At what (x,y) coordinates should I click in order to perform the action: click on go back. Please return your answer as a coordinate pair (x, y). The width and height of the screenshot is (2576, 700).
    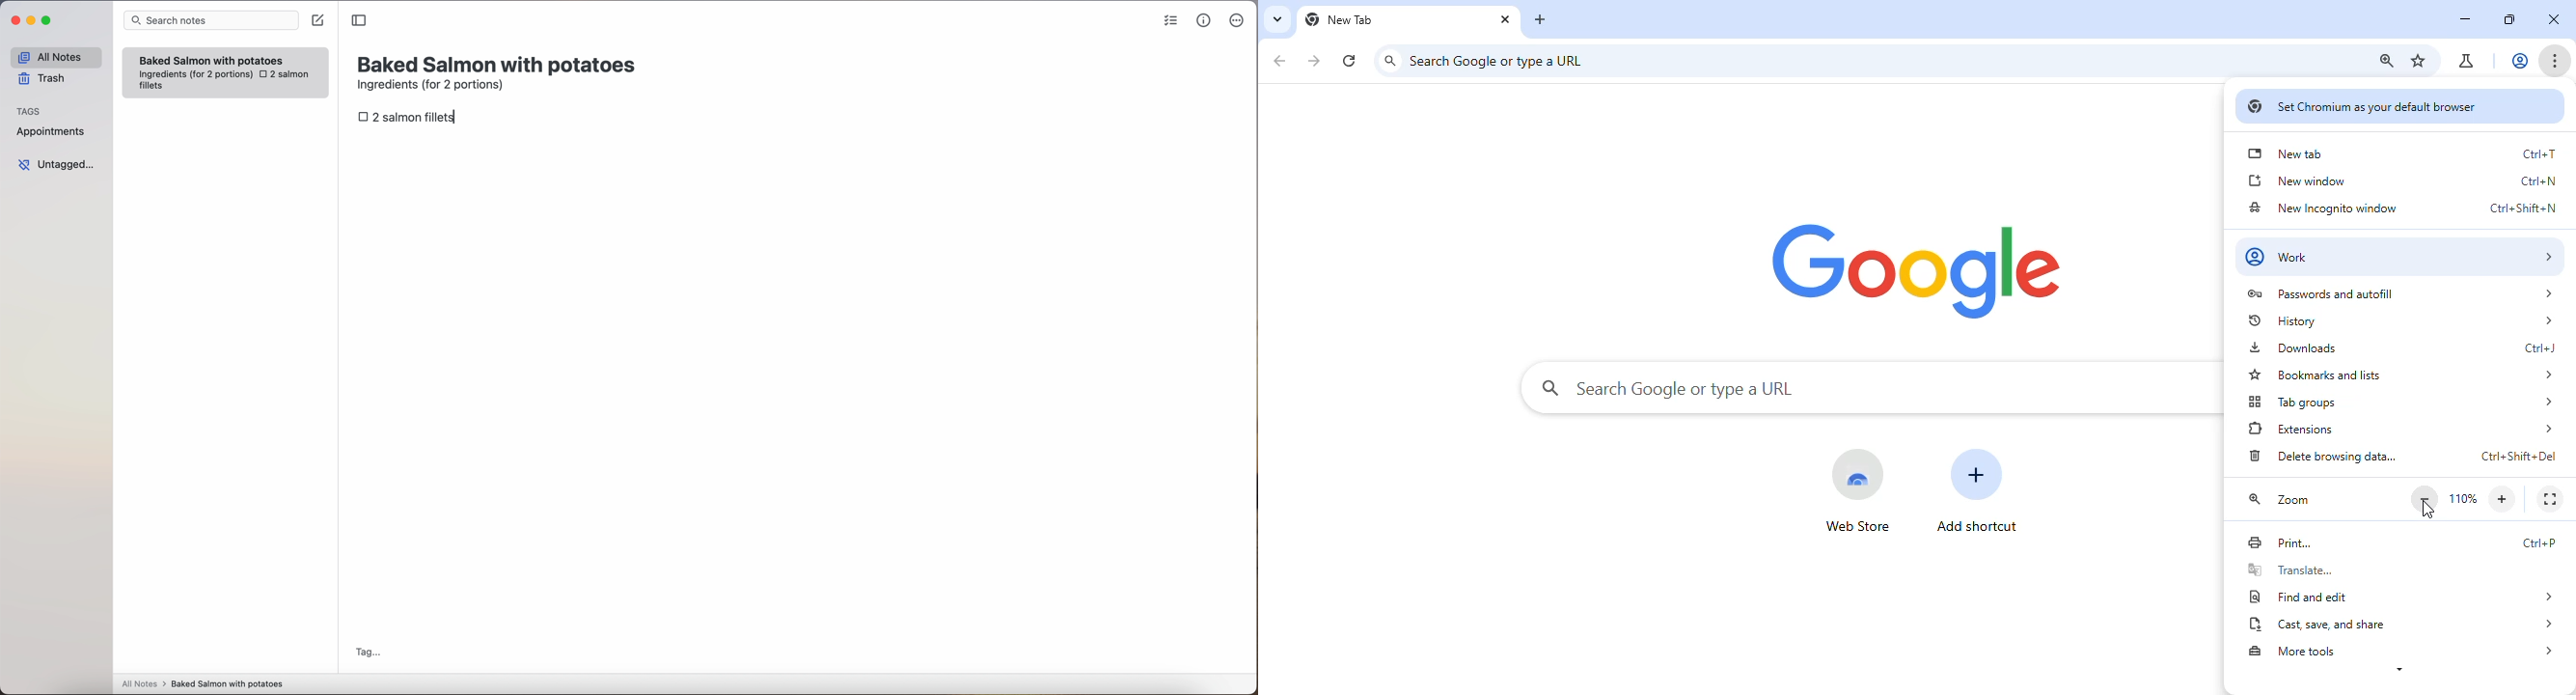
    Looking at the image, I should click on (1279, 59).